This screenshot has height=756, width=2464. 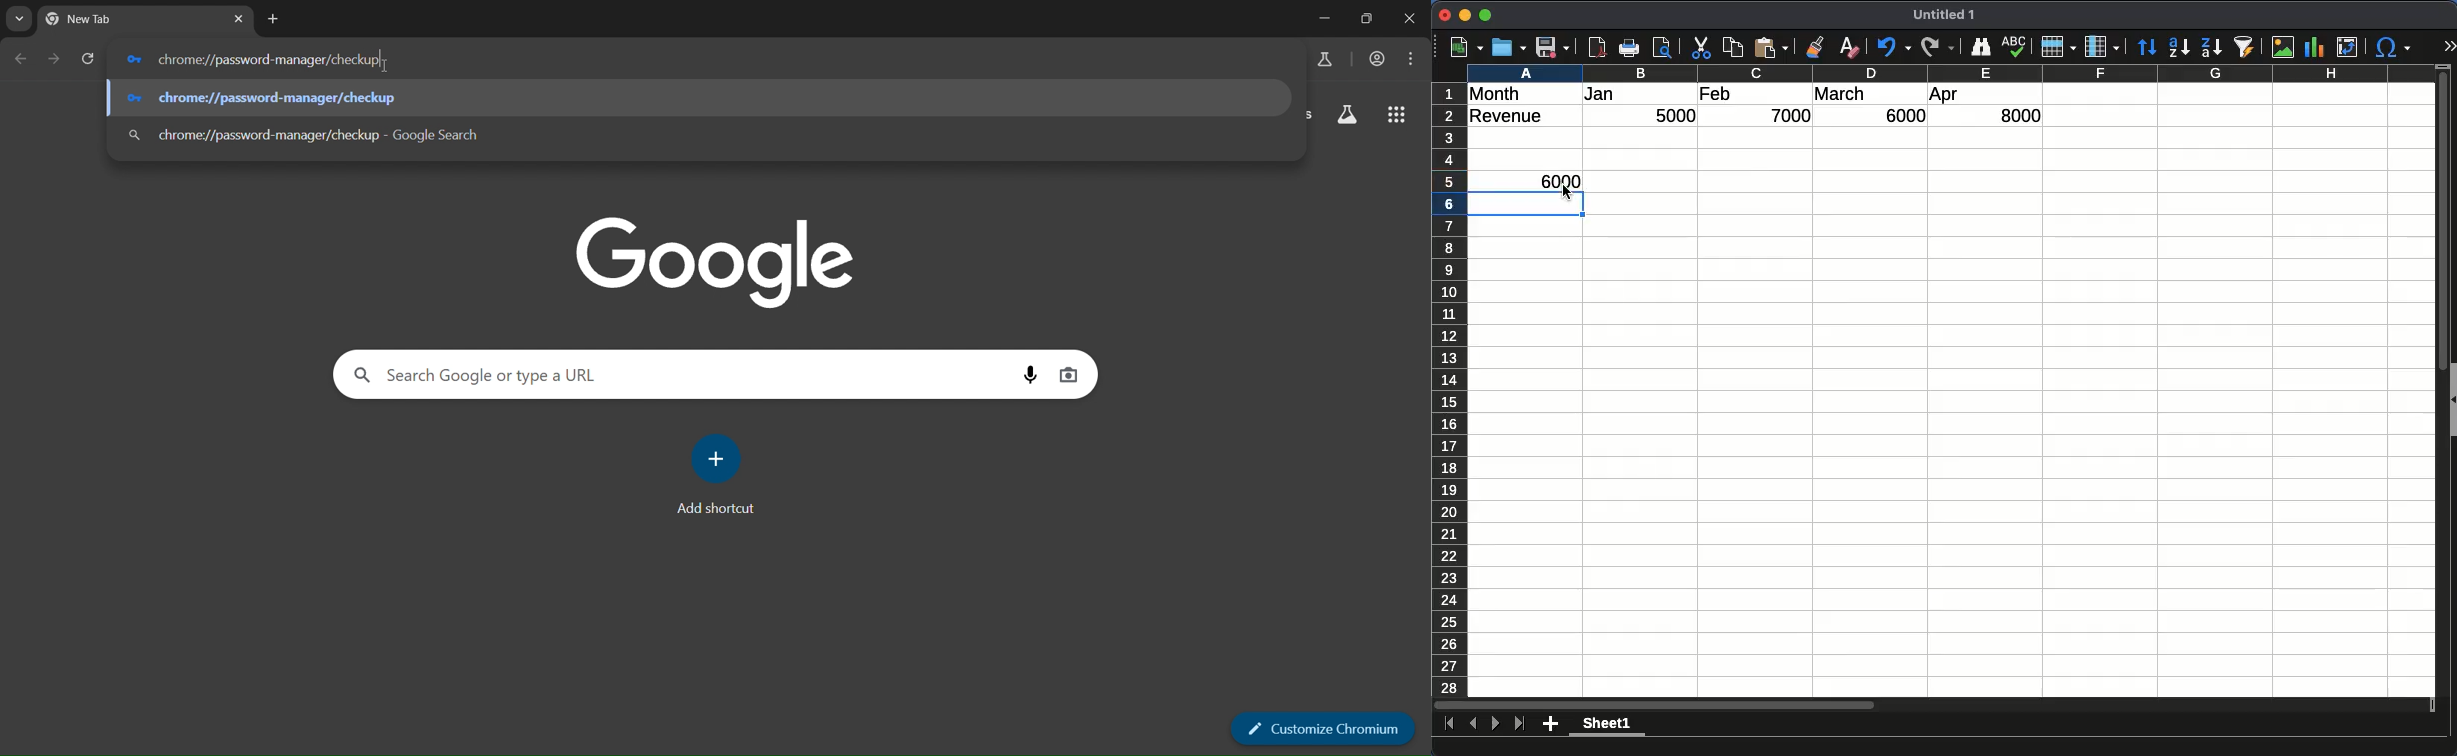 I want to click on customize chromium, so click(x=1325, y=725).